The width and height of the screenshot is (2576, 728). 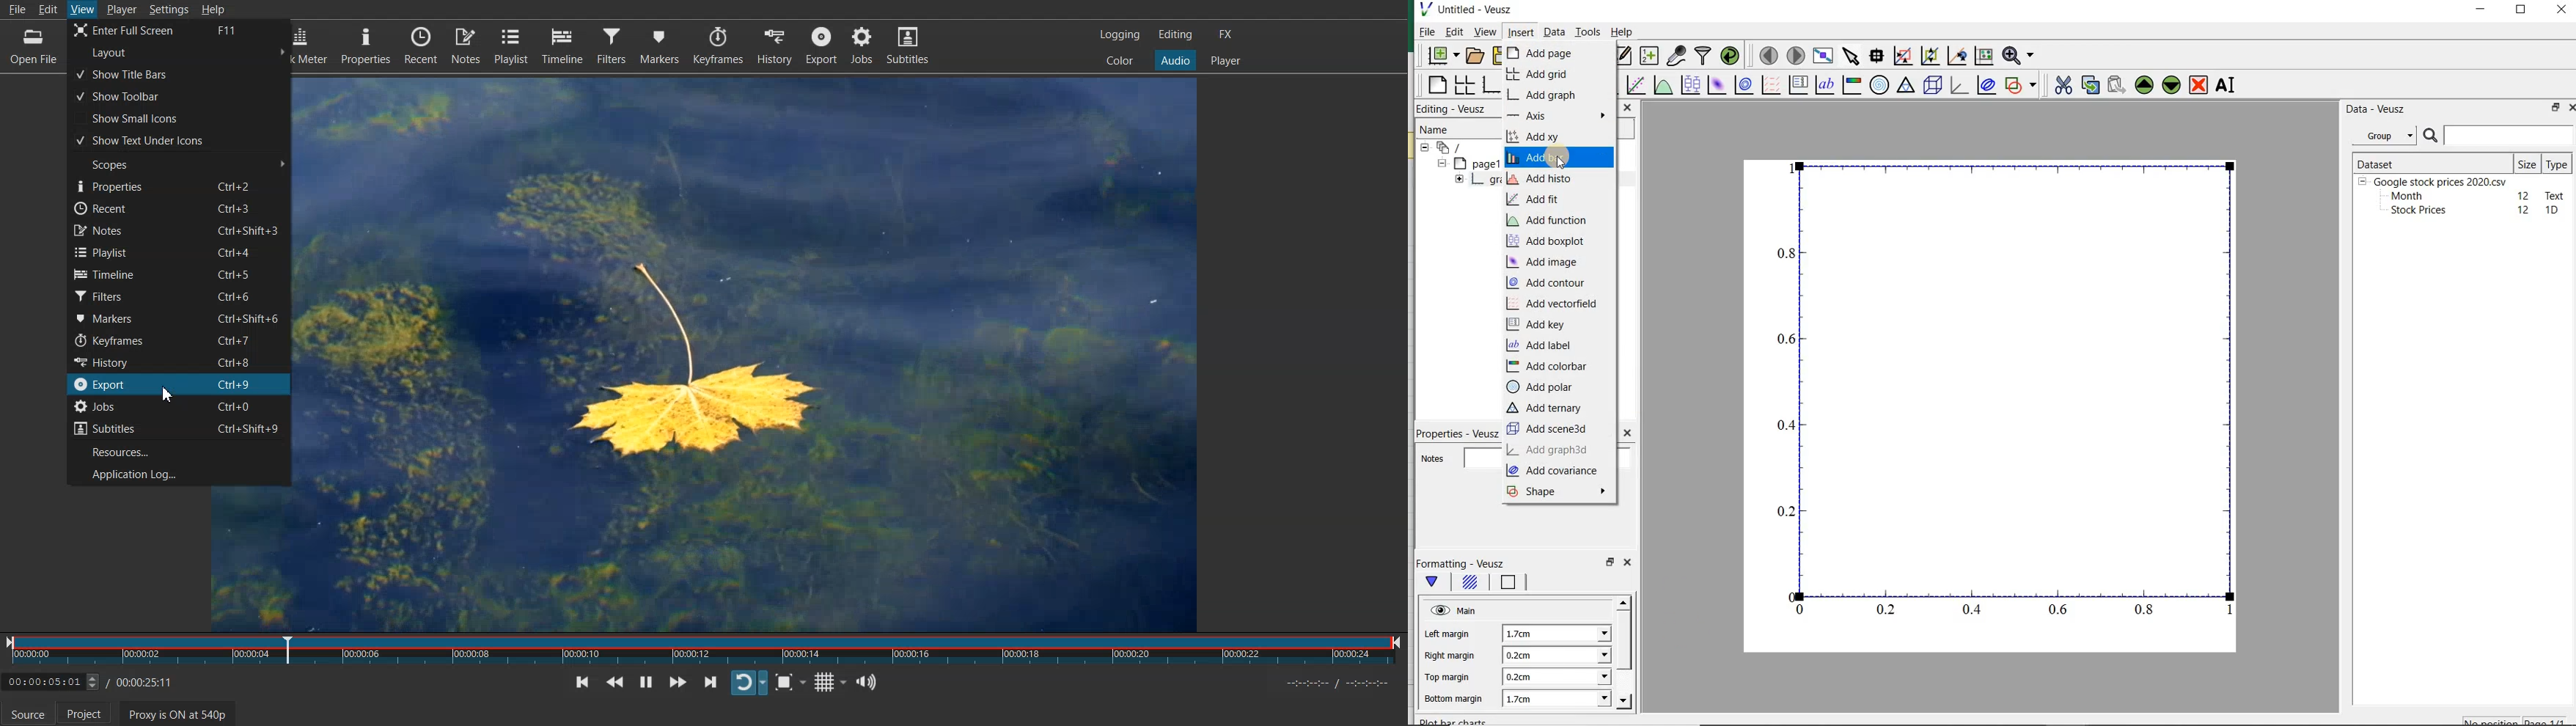 I want to click on close, so click(x=2561, y=10).